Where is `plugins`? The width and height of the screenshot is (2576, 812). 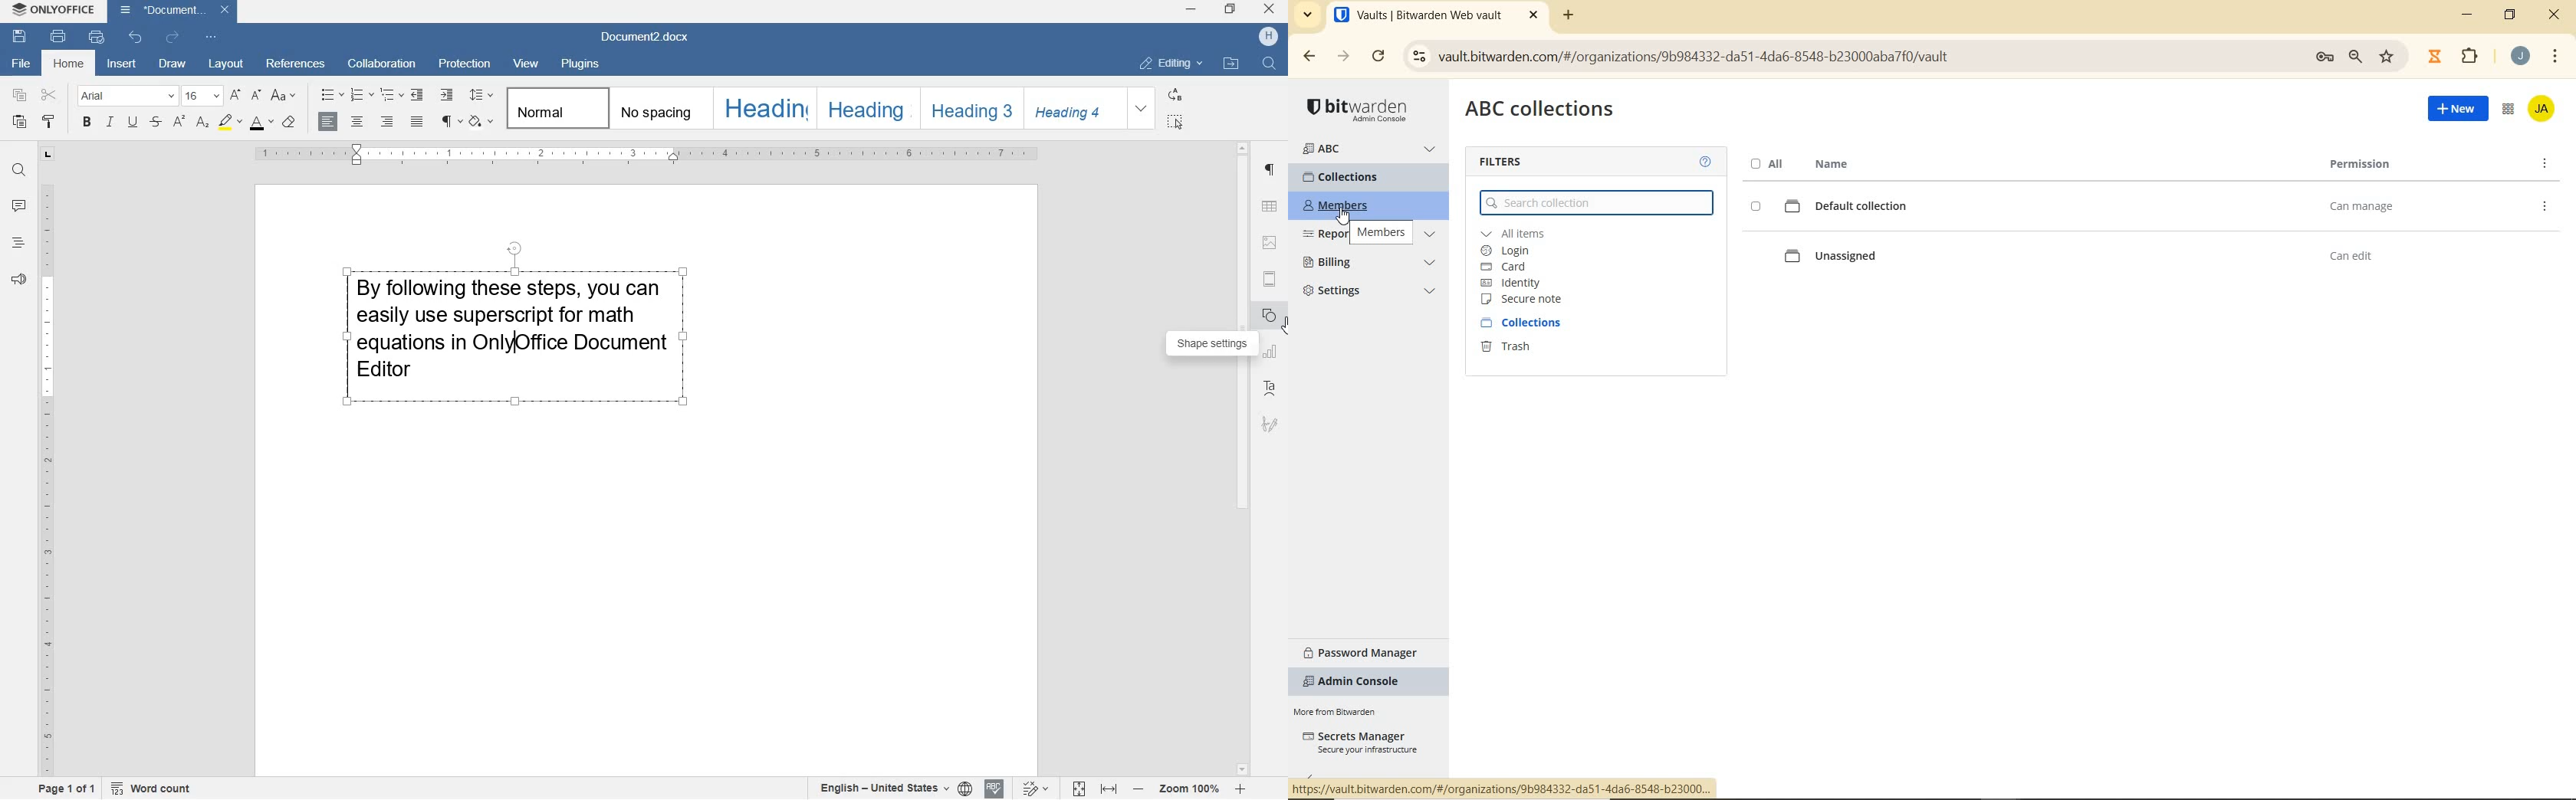
plugins is located at coordinates (580, 67).